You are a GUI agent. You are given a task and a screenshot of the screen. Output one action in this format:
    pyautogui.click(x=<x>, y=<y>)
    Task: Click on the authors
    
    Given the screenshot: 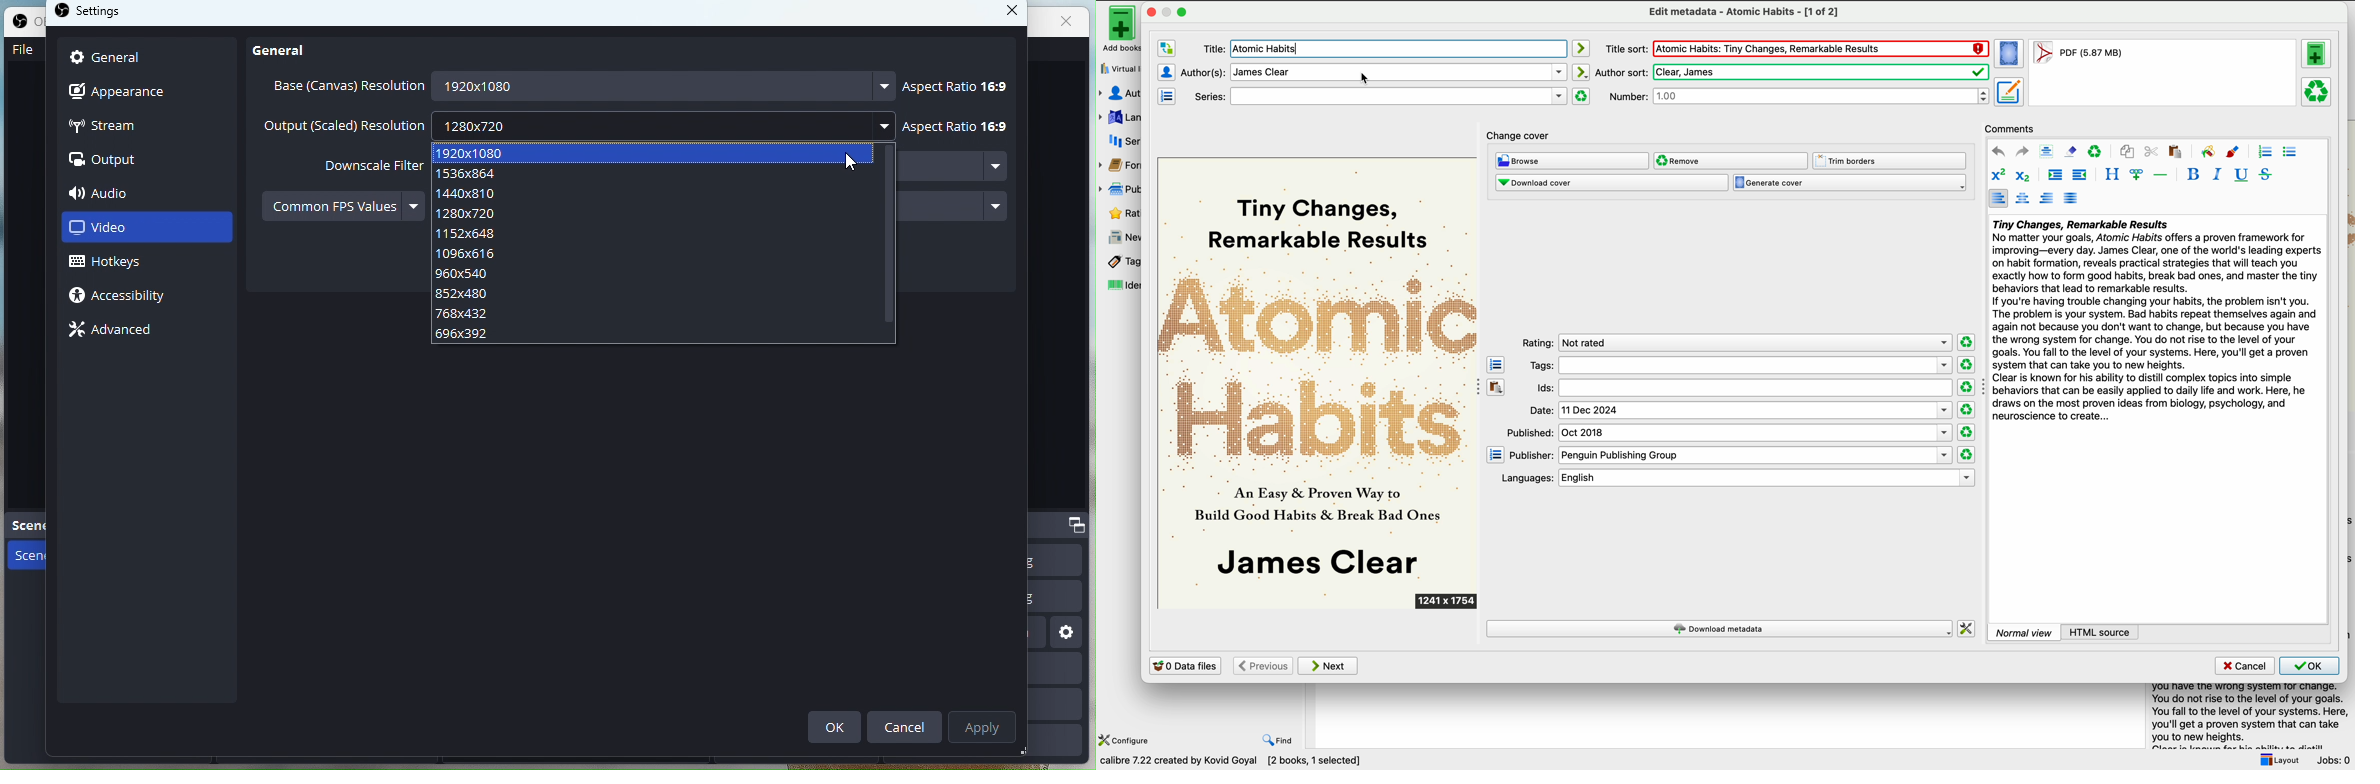 What is the action you would take?
    pyautogui.click(x=1121, y=93)
    